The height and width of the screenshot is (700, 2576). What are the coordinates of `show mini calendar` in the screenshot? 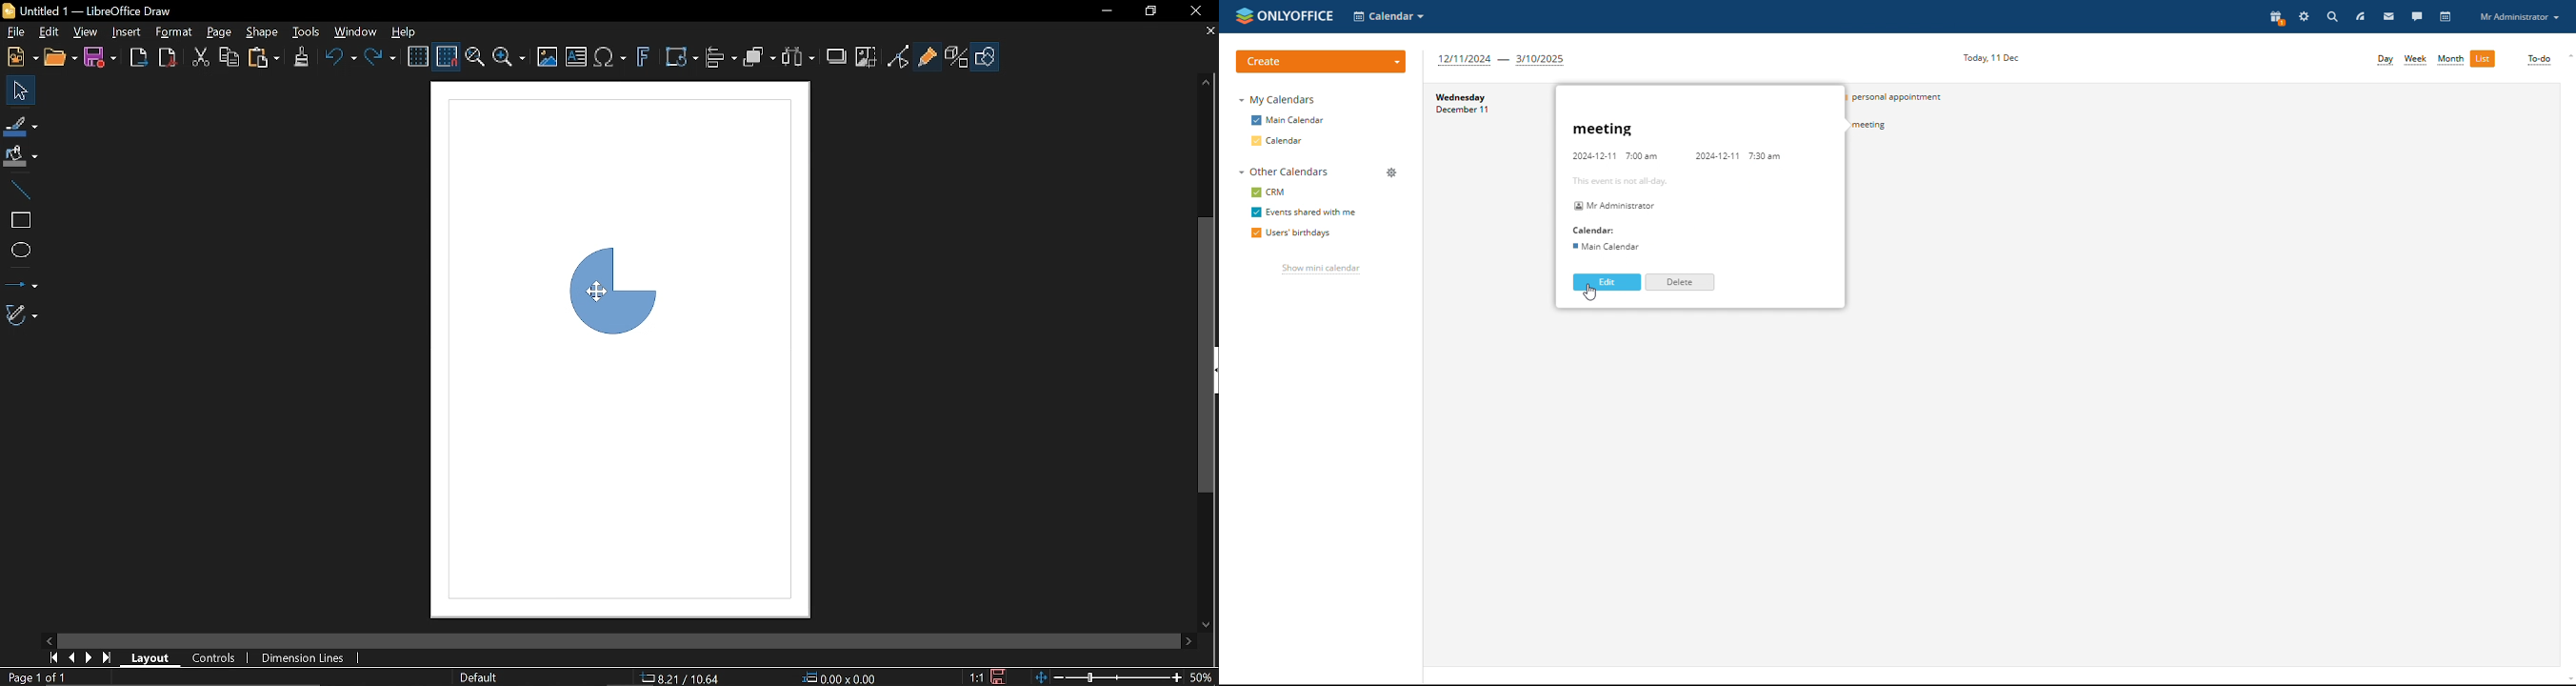 It's located at (1320, 270).